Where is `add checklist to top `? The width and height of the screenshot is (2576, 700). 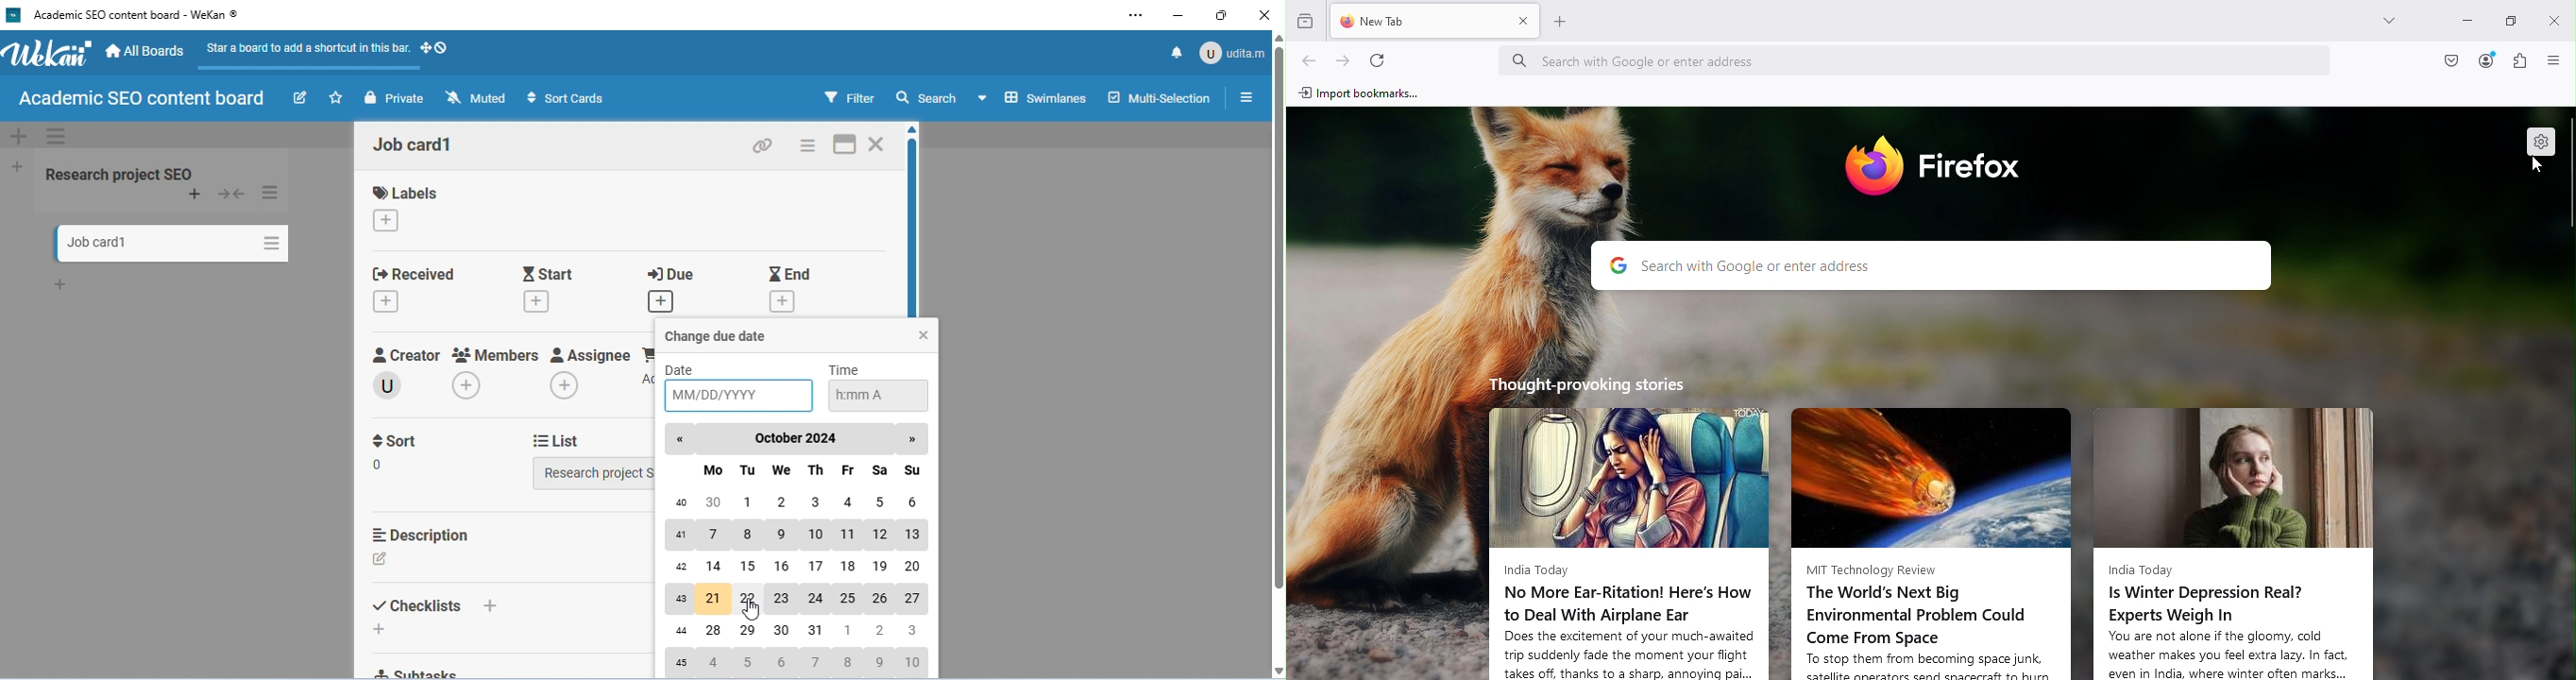 add checklist to top  is located at coordinates (497, 606).